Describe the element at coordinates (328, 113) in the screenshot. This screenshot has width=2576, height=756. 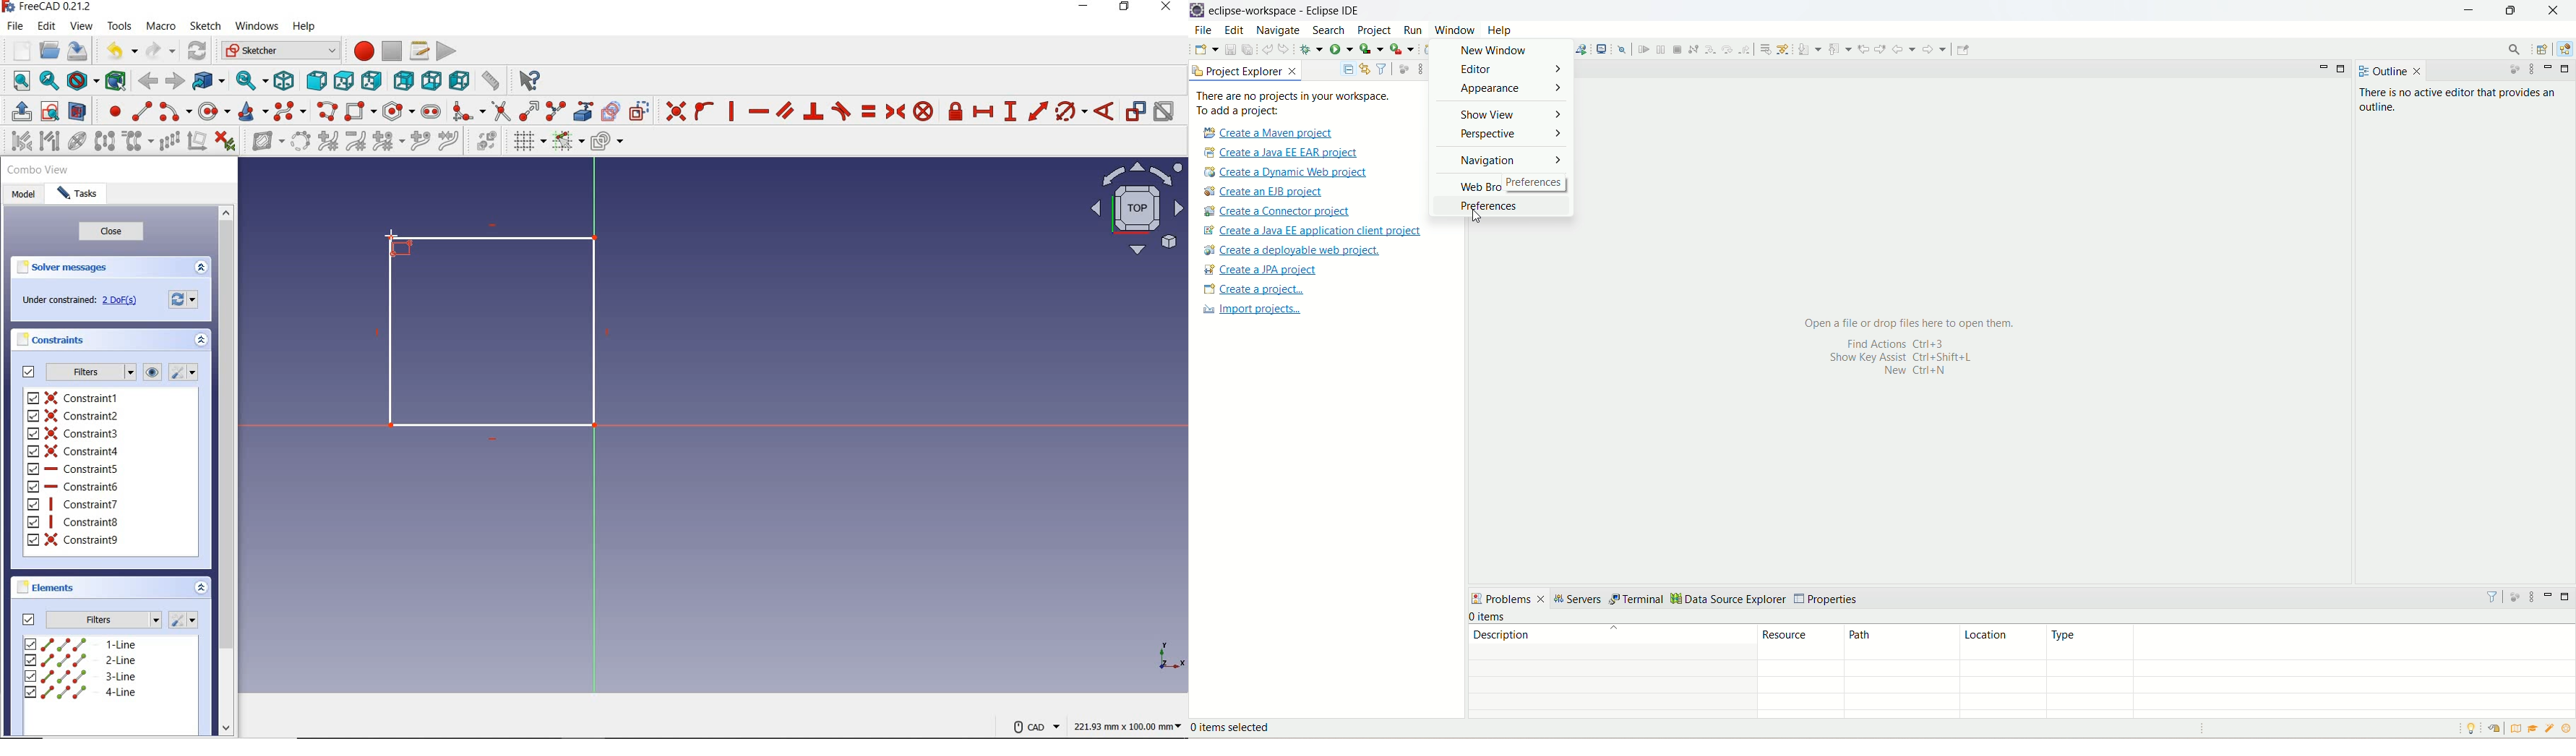
I see `create polyline` at that location.